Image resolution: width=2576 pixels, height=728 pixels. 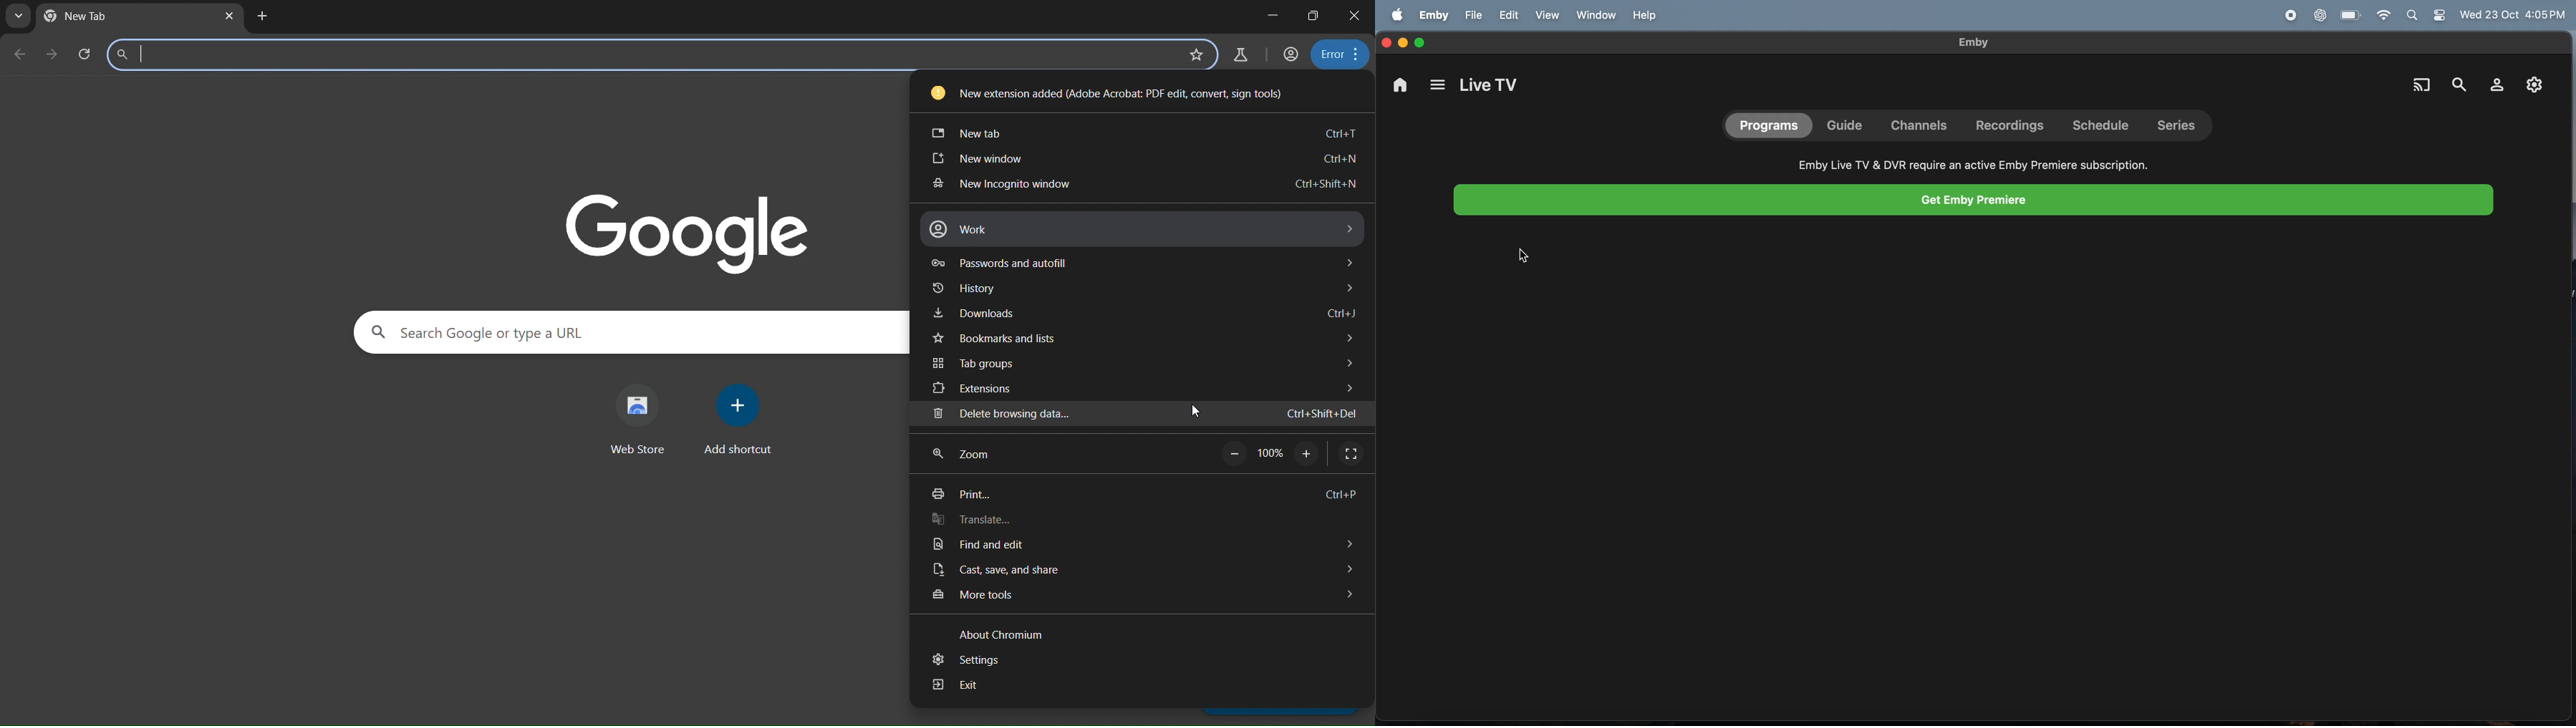 What do you see at coordinates (1196, 413) in the screenshot?
I see `cursor` at bounding box center [1196, 413].